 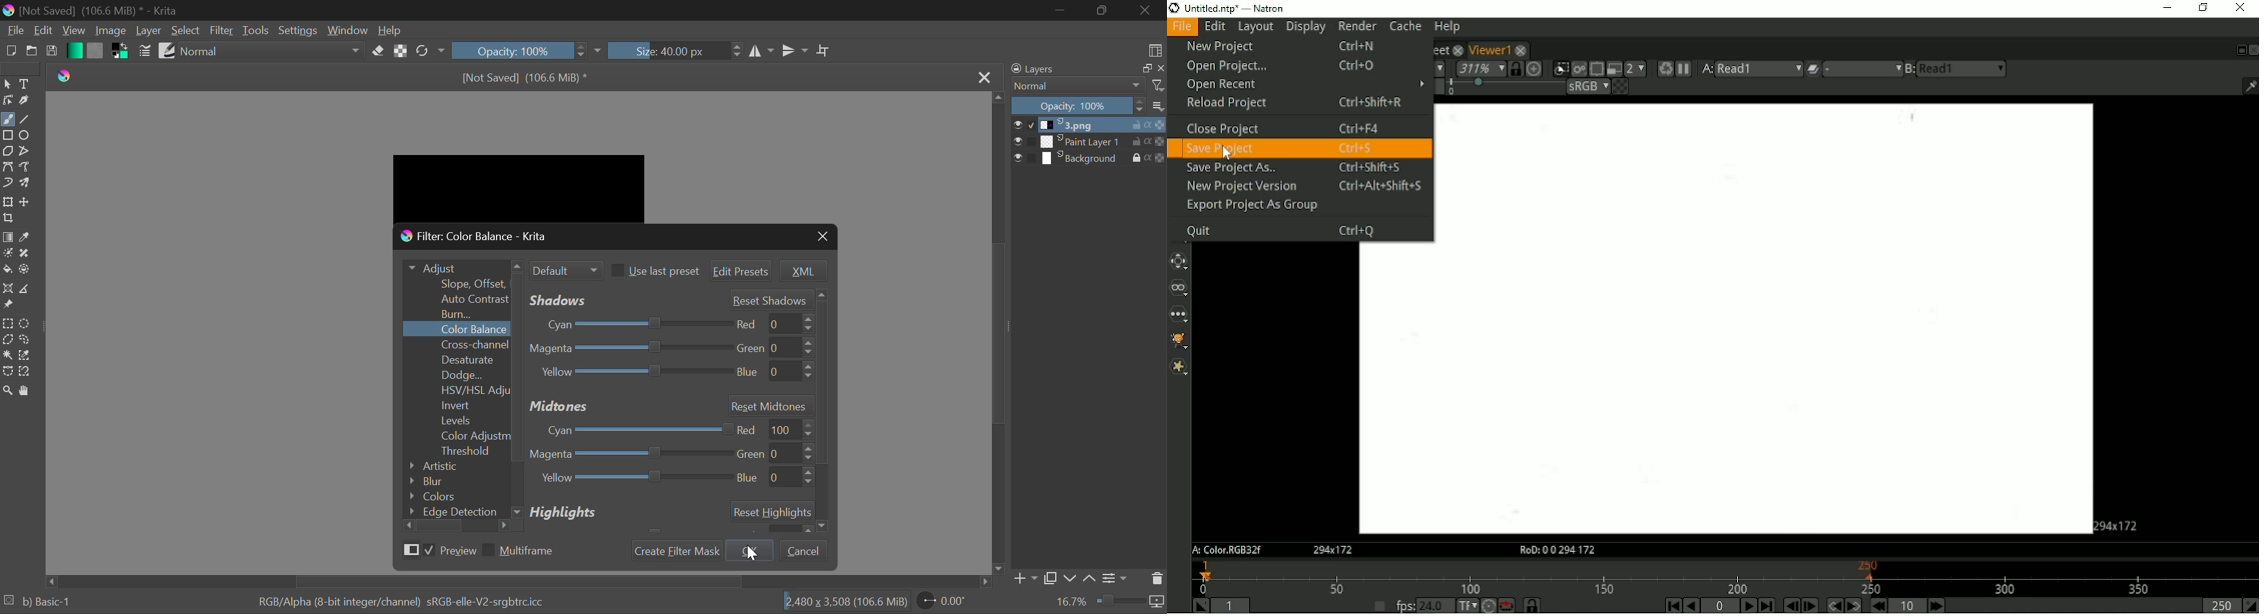 What do you see at coordinates (450, 482) in the screenshot?
I see `Blur` at bounding box center [450, 482].